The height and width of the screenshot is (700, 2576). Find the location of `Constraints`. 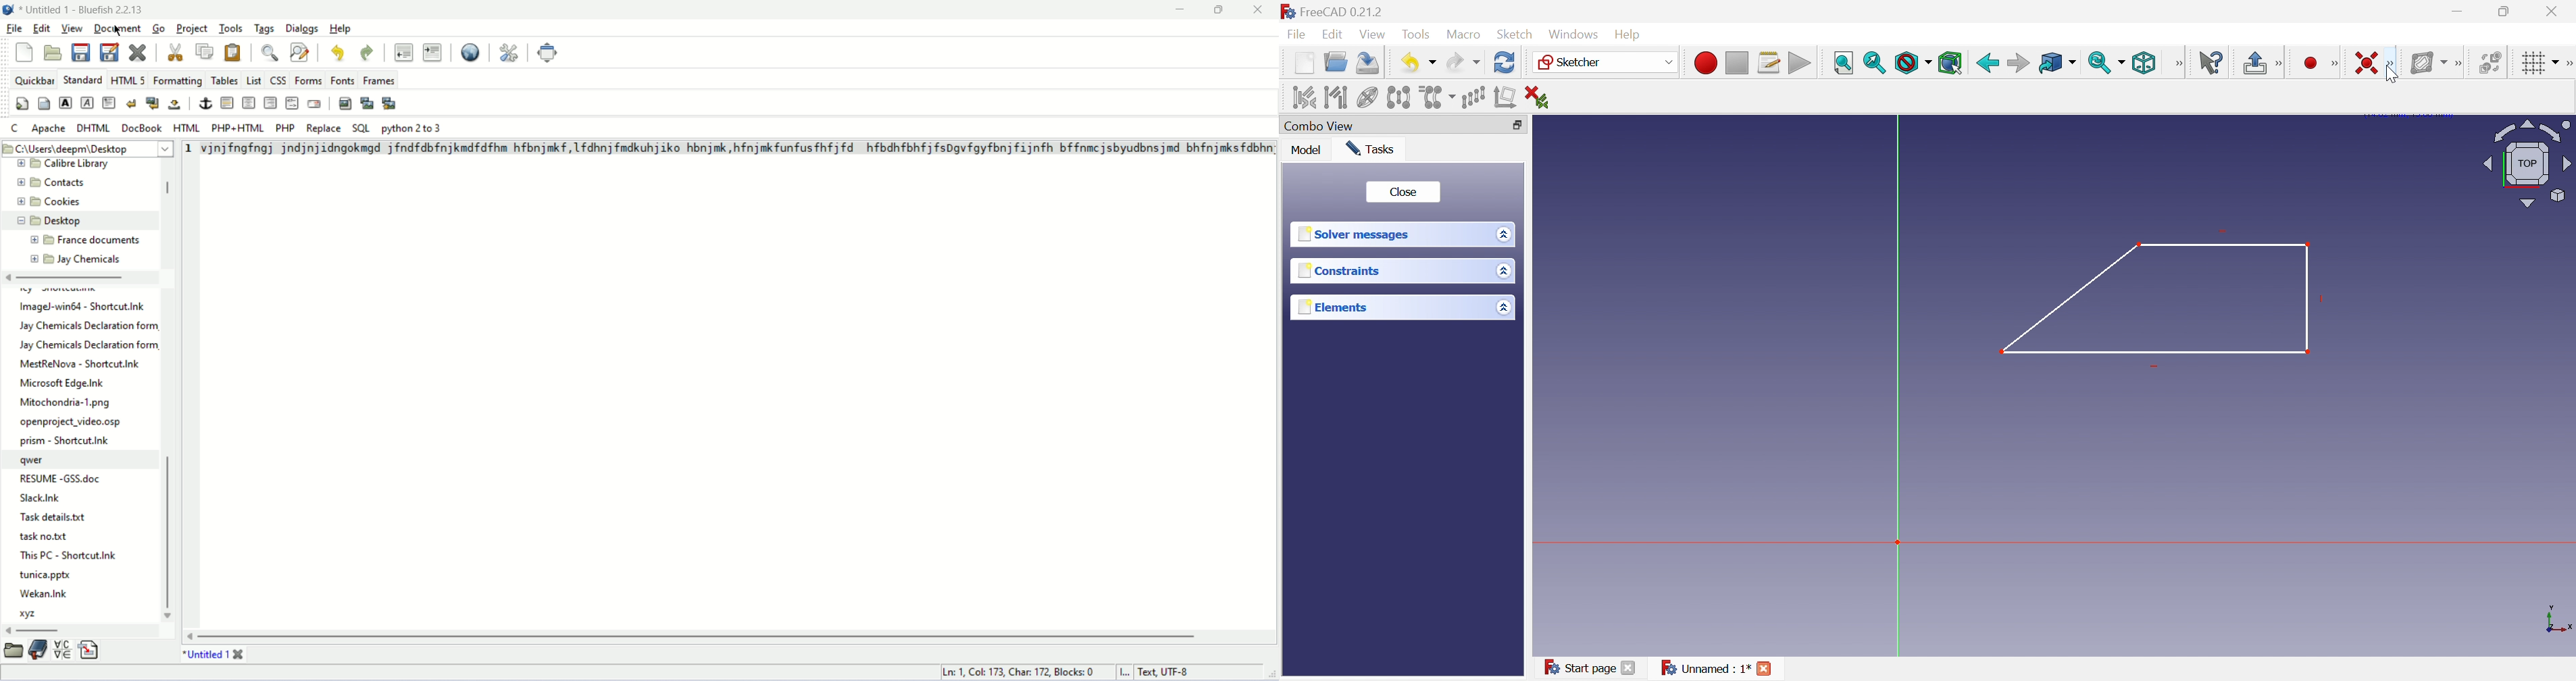

Constraints is located at coordinates (1339, 271).